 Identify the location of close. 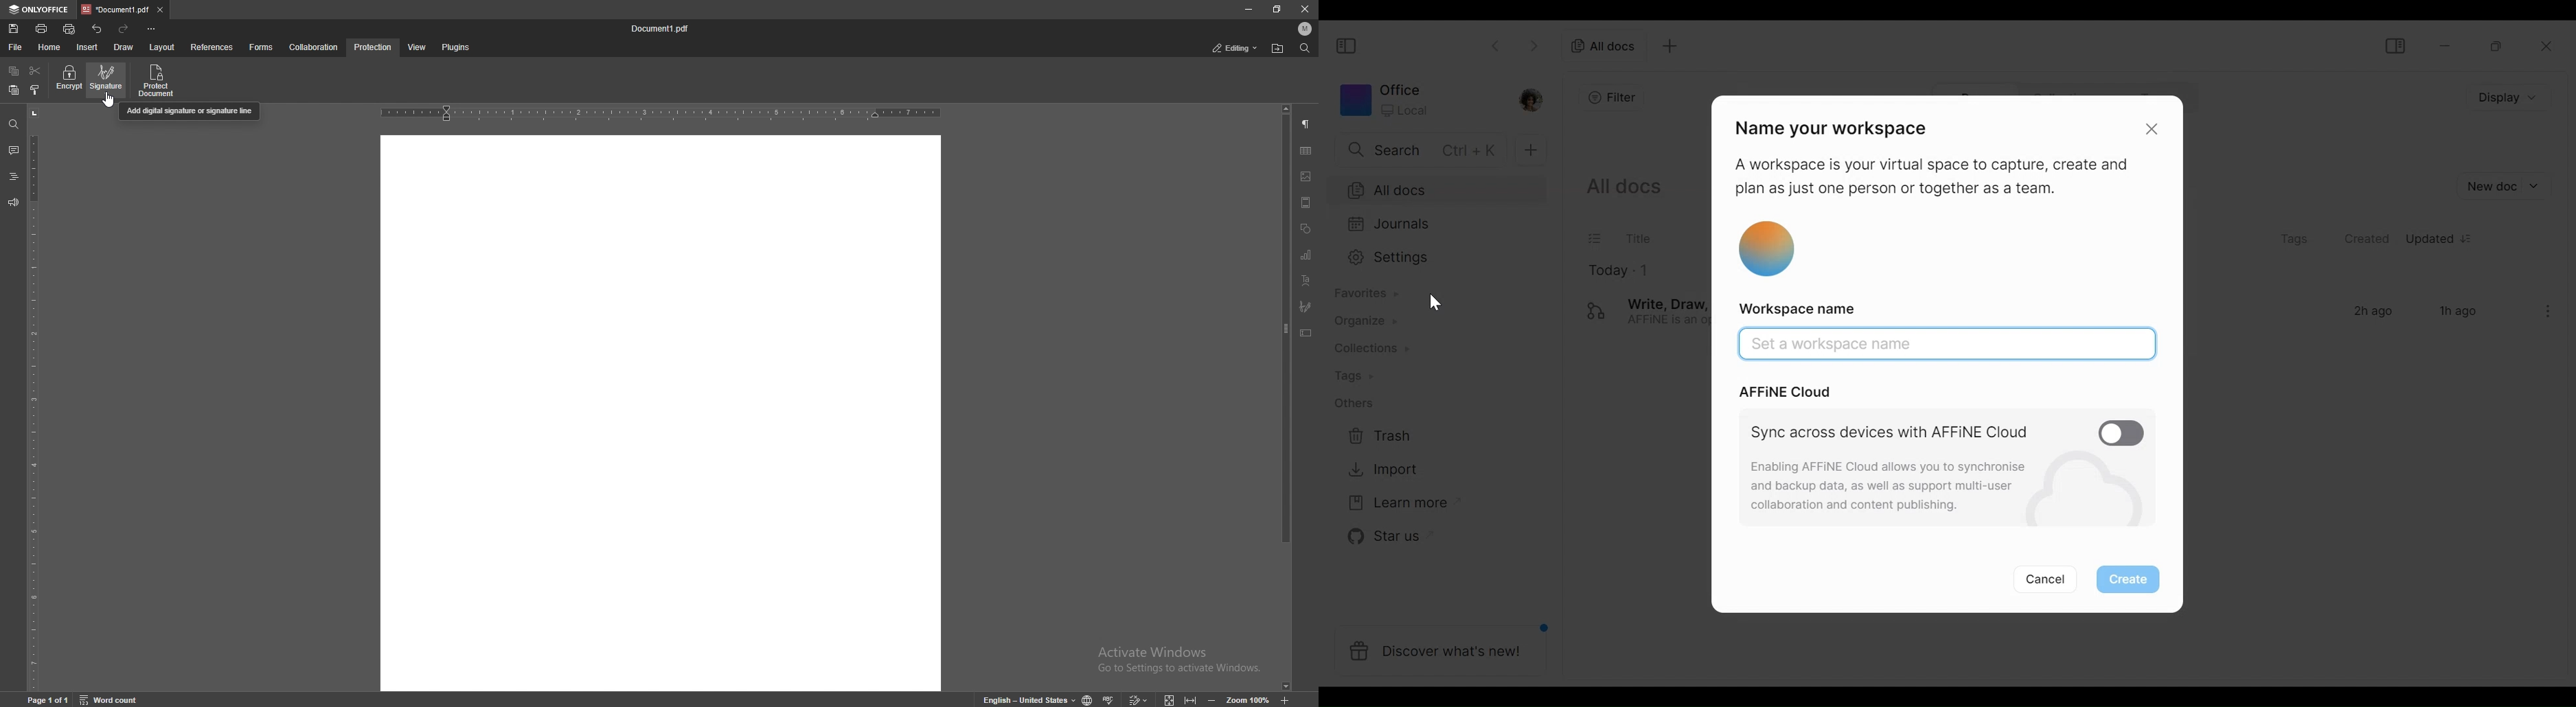
(1306, 7).